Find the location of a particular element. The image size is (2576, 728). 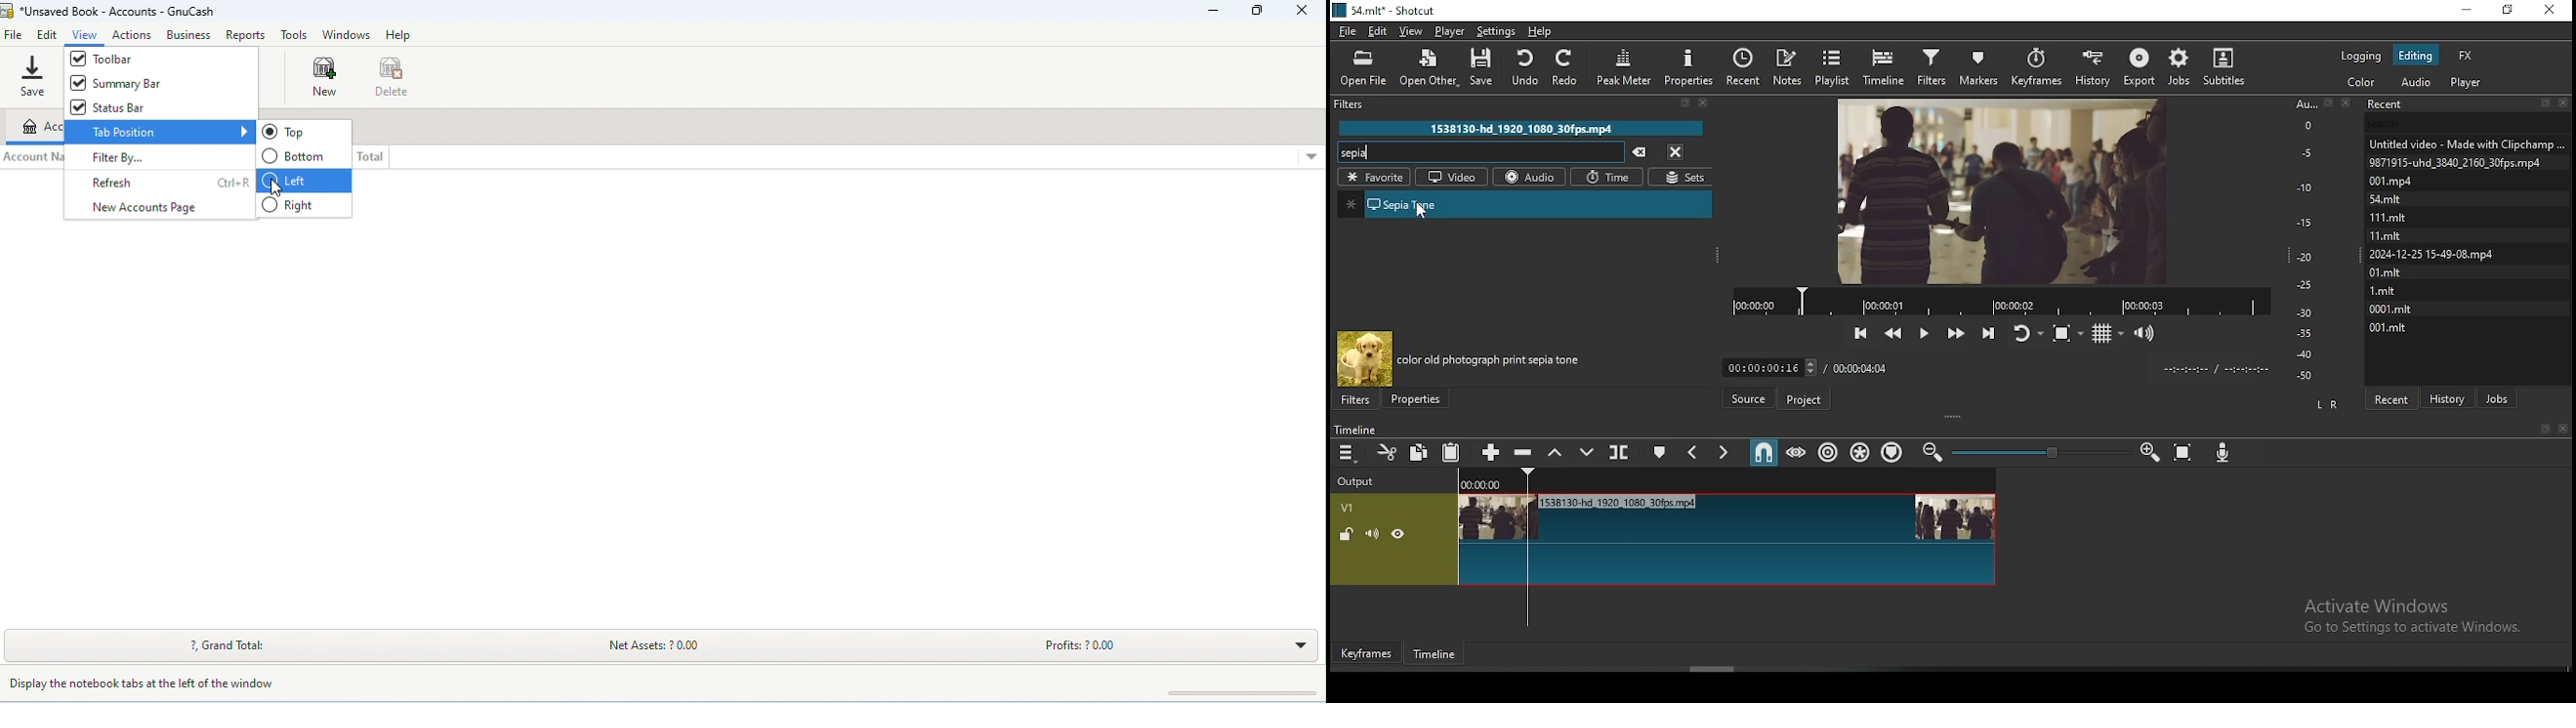

filter preview is located at coordinates (1363, 358).